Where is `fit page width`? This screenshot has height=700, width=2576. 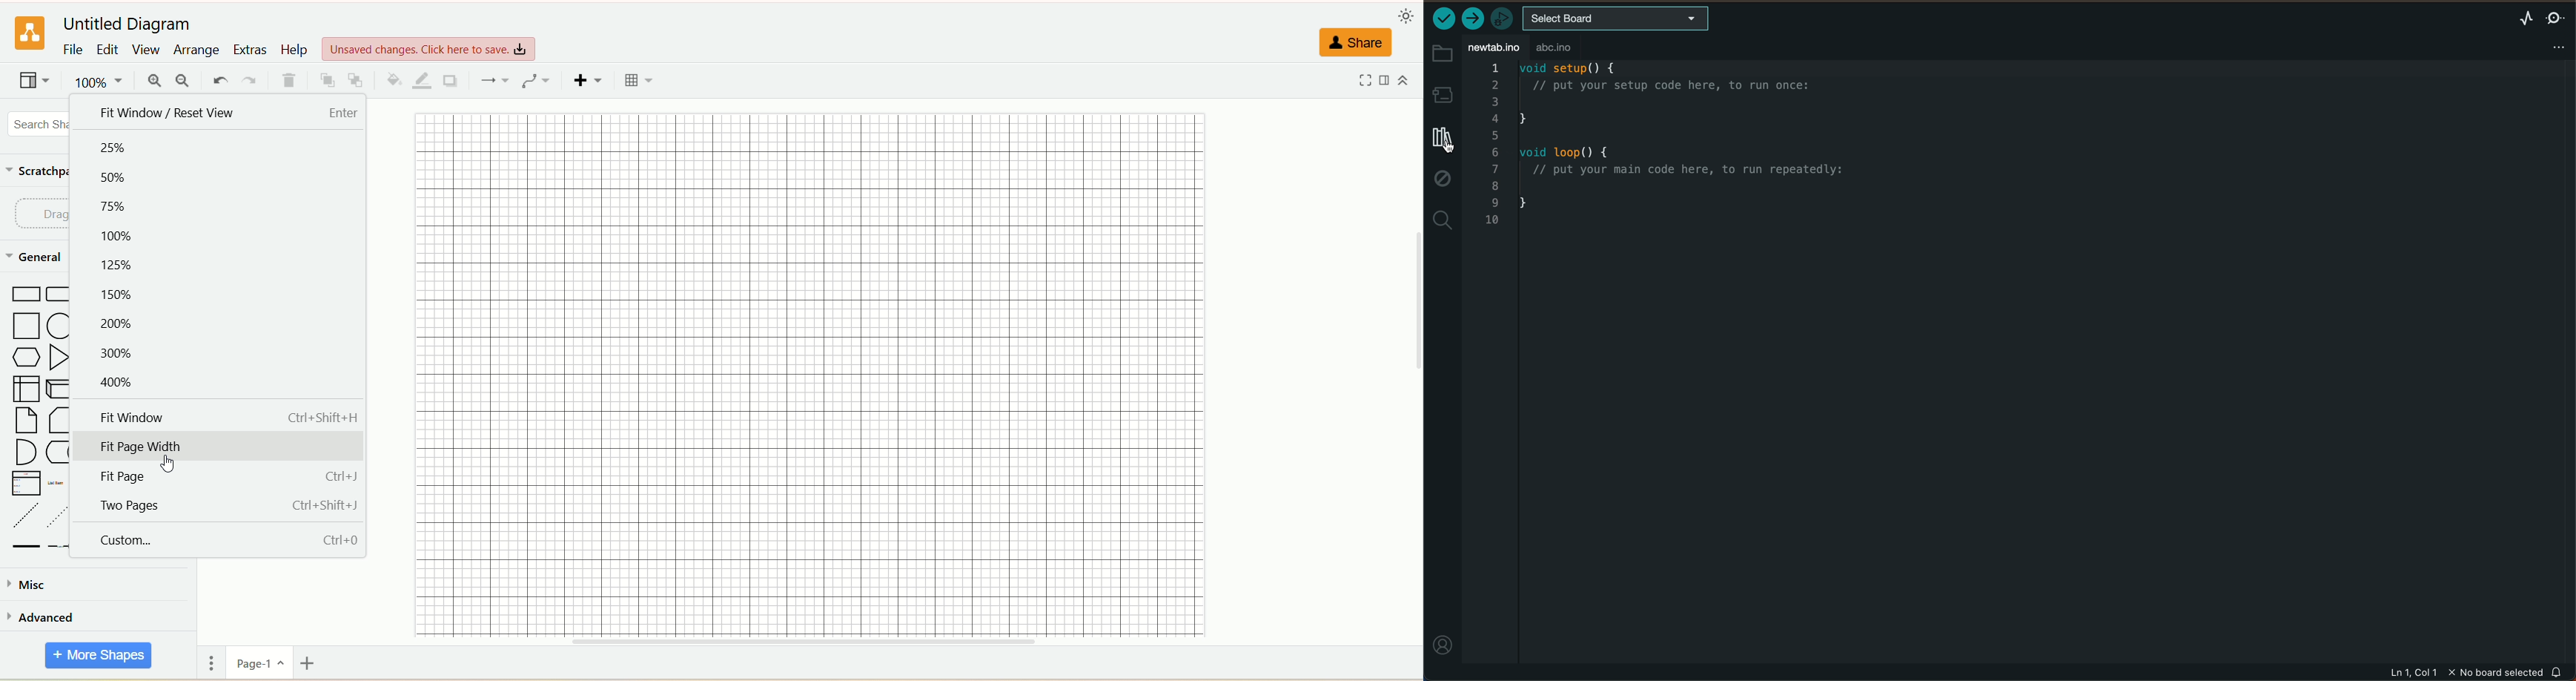 fit page width is located at coordinates (222, 444).